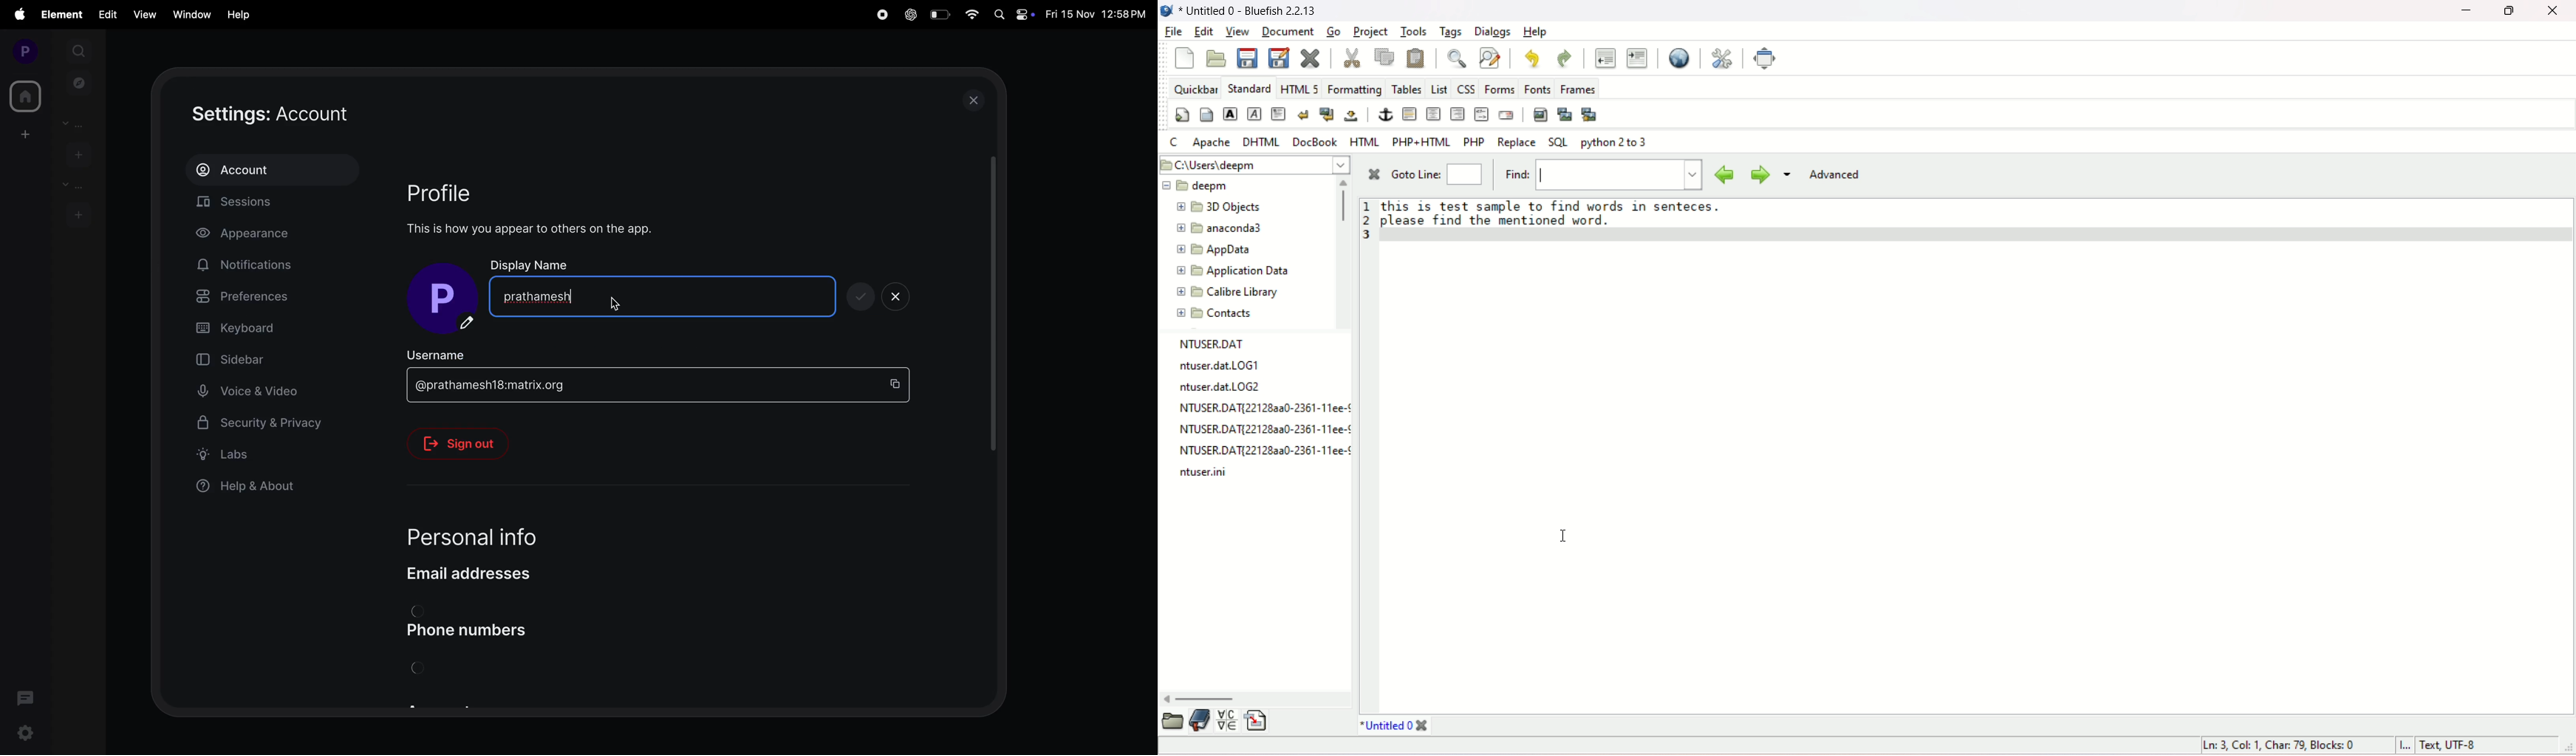 The image size is (2576, 756). What do you see at coordinates (1237, 32) in the screenshot?
I see `view` at bounding box center [1237, 32].